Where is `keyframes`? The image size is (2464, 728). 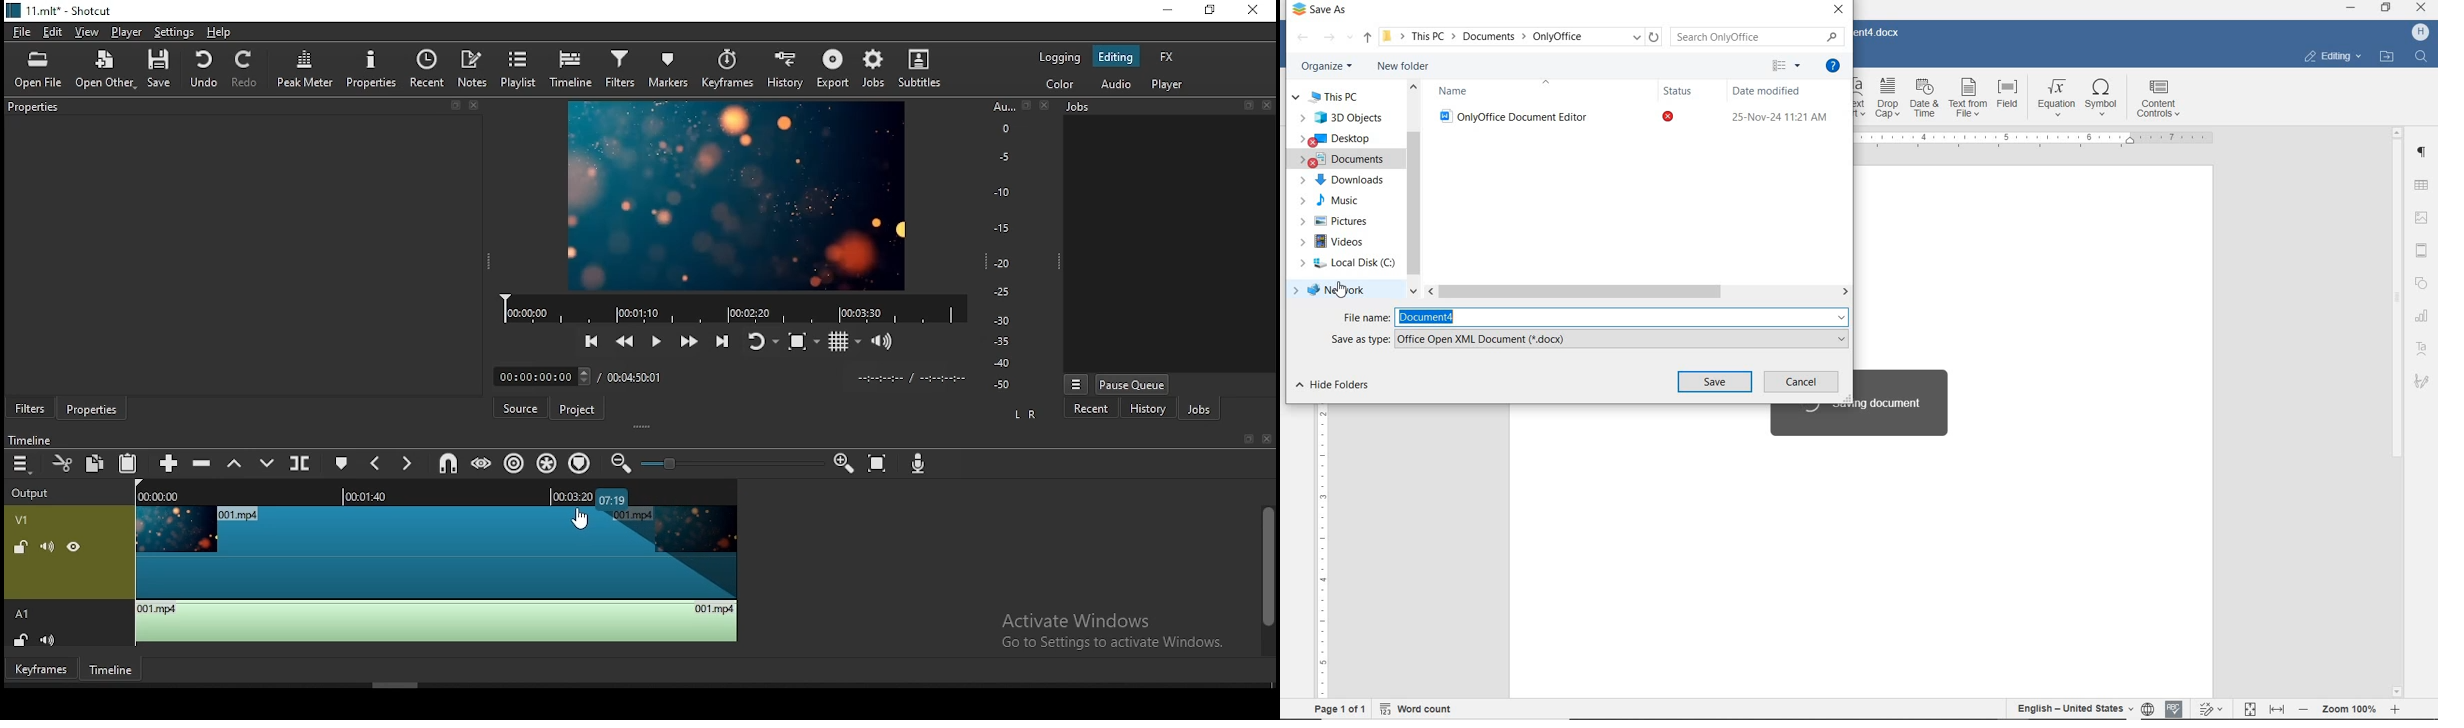 keyframes is located at coordinates (727, 65).